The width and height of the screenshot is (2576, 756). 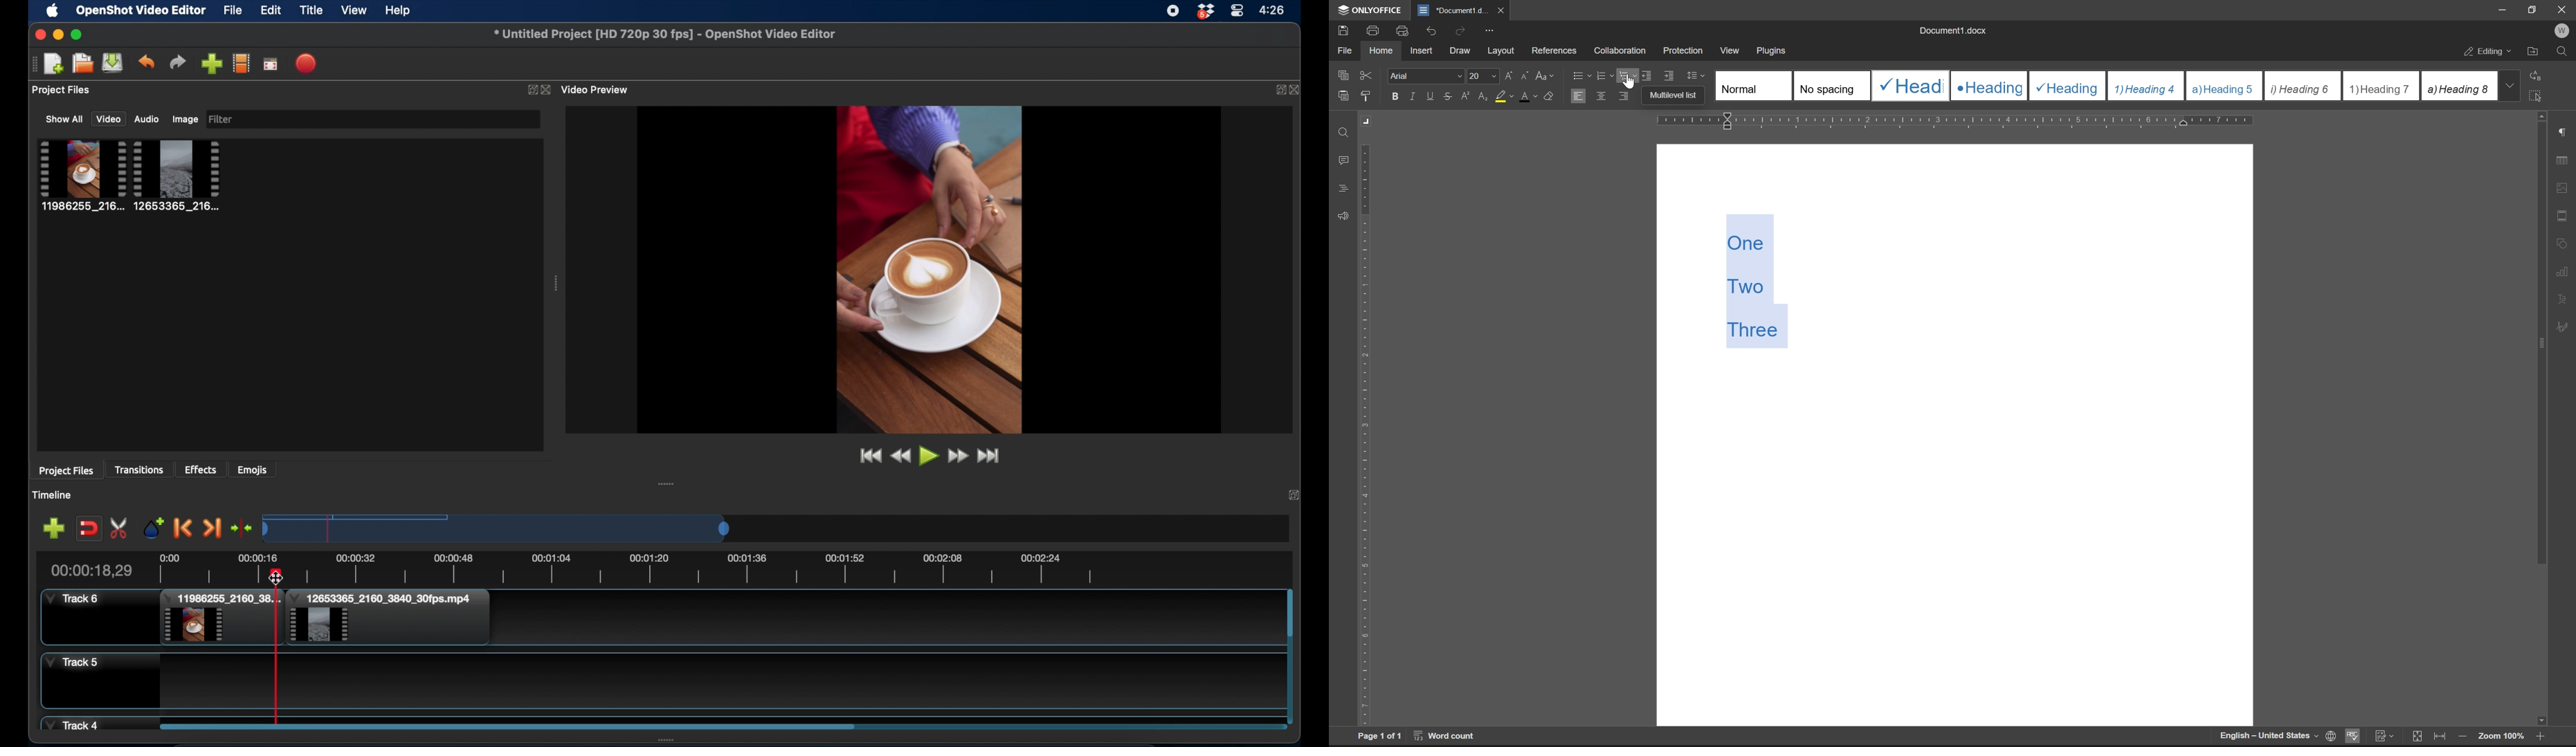 What do you see at coordinates (2503, 10) in the screenshot?
I see `minimize` at bounding box center [2503, 10].